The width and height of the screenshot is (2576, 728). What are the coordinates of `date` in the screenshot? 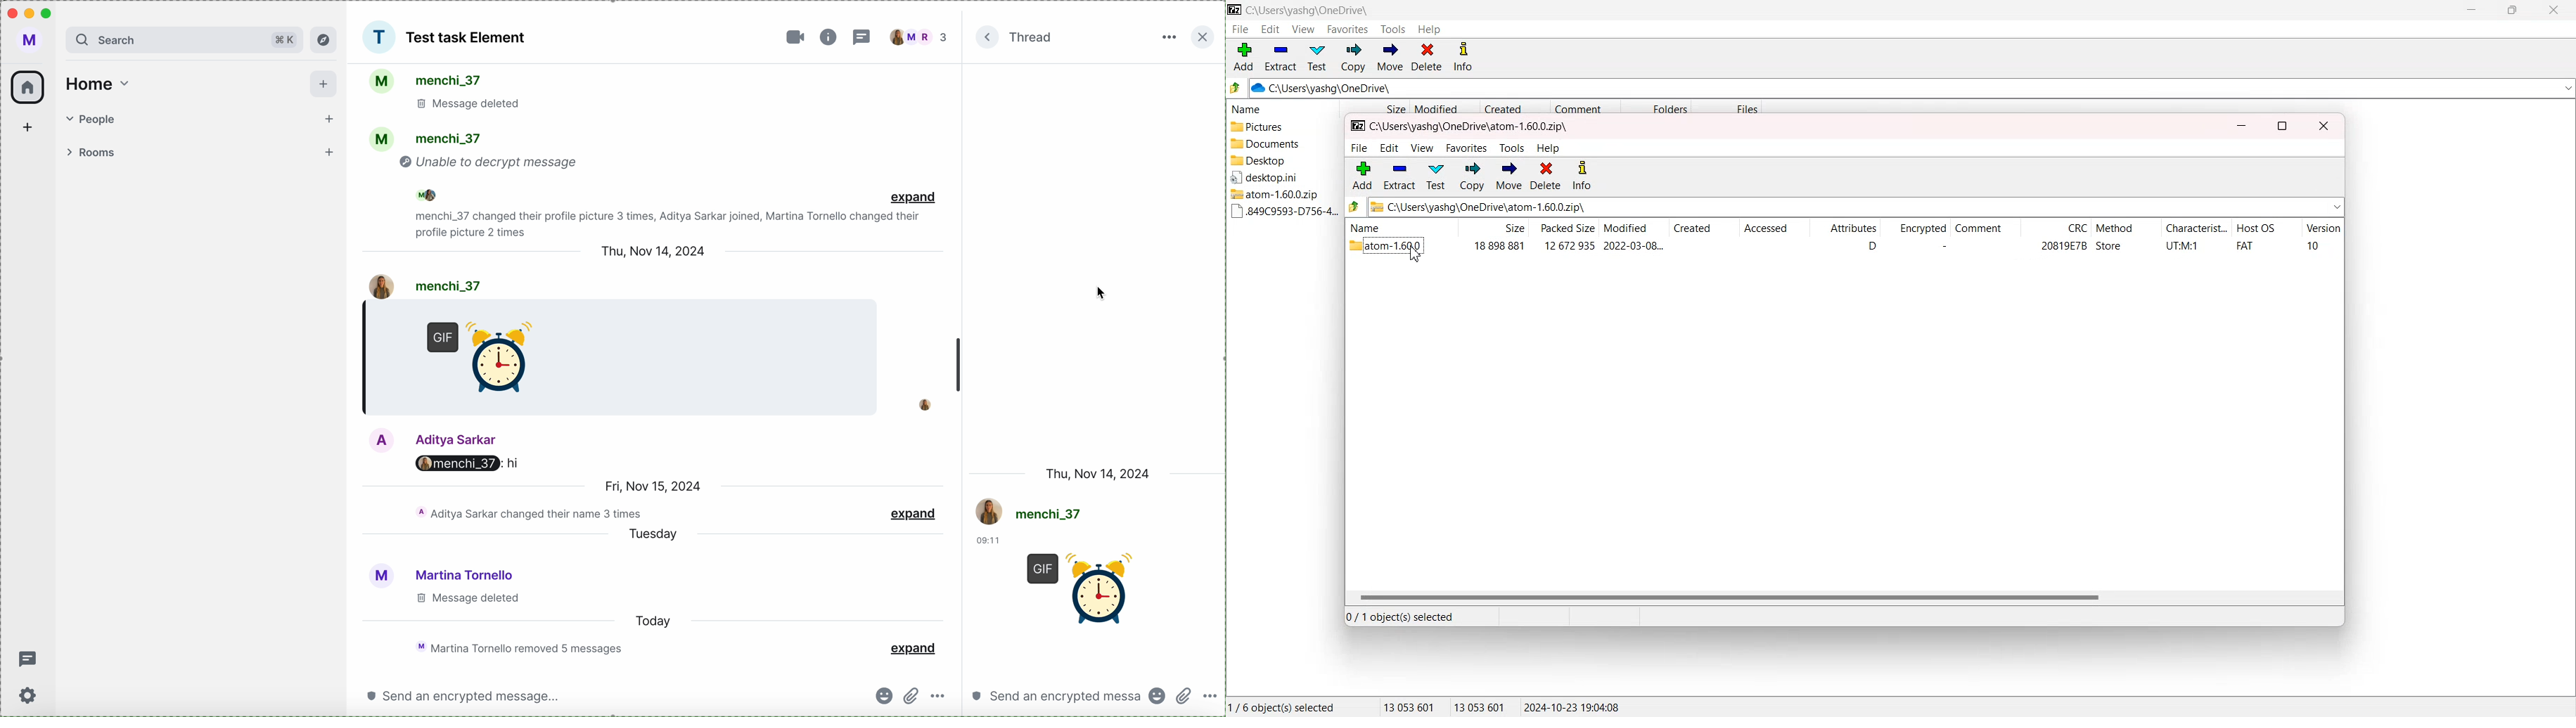 It's located at (1100, 473).